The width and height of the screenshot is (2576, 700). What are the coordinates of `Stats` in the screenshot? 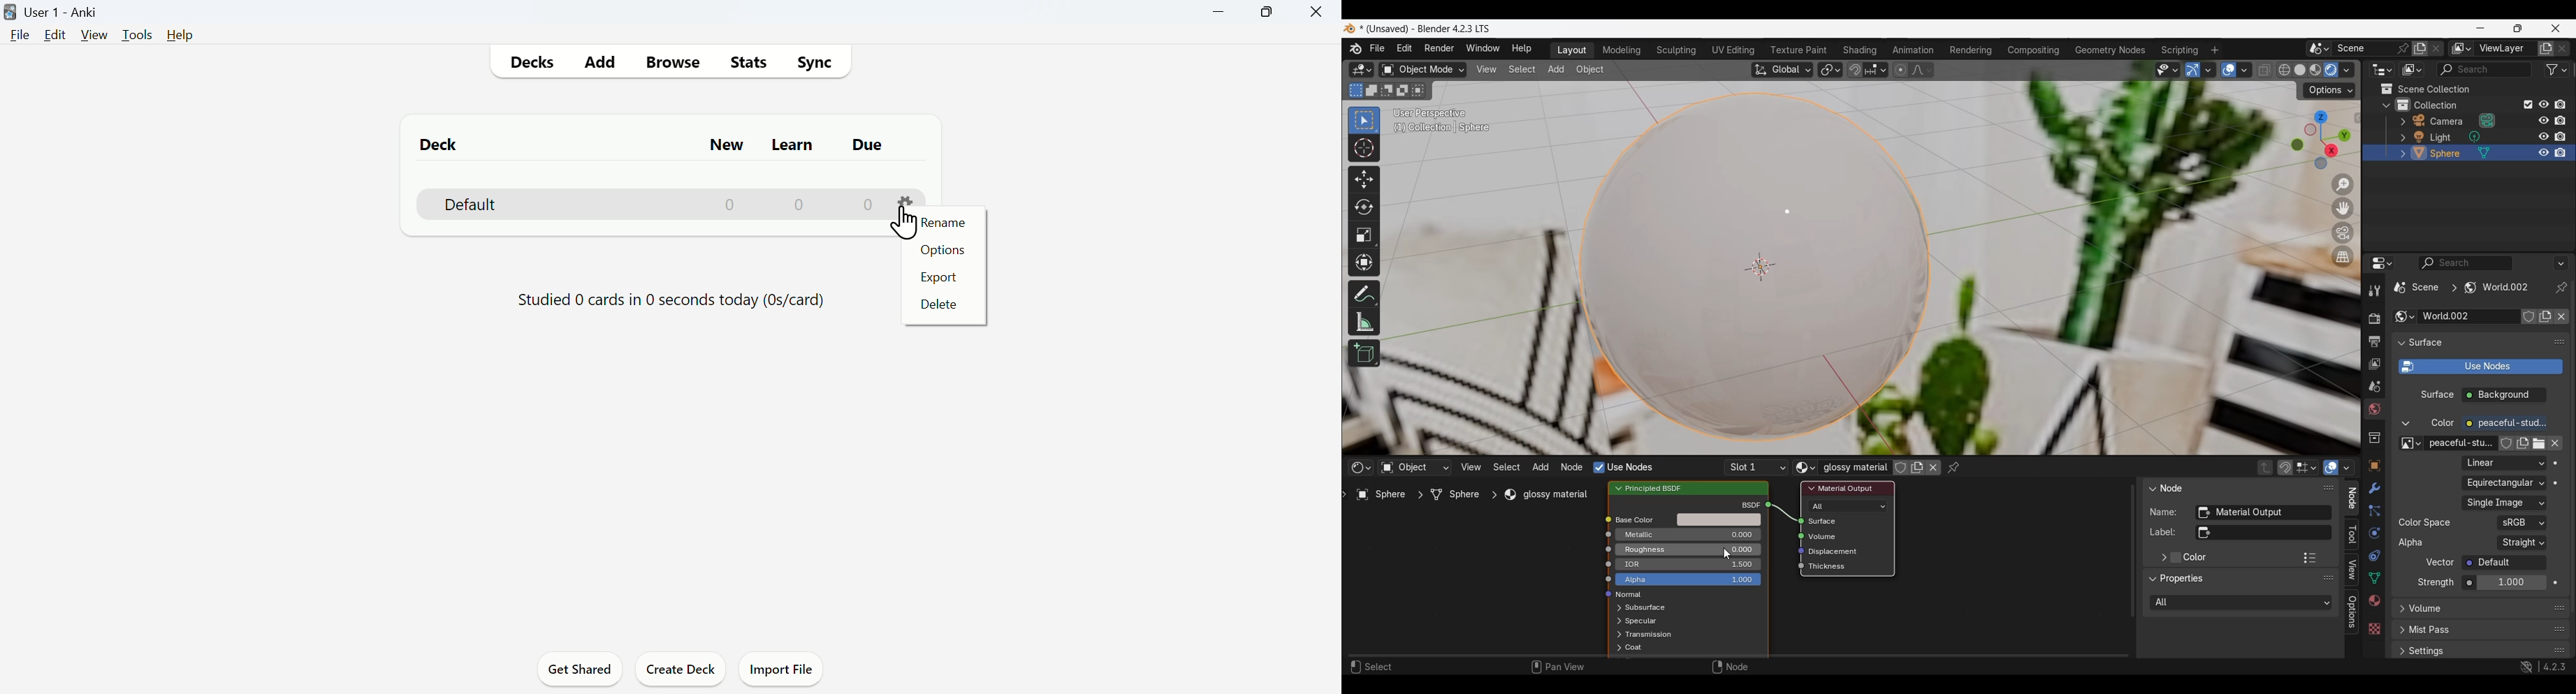 It's located at (747, 62).